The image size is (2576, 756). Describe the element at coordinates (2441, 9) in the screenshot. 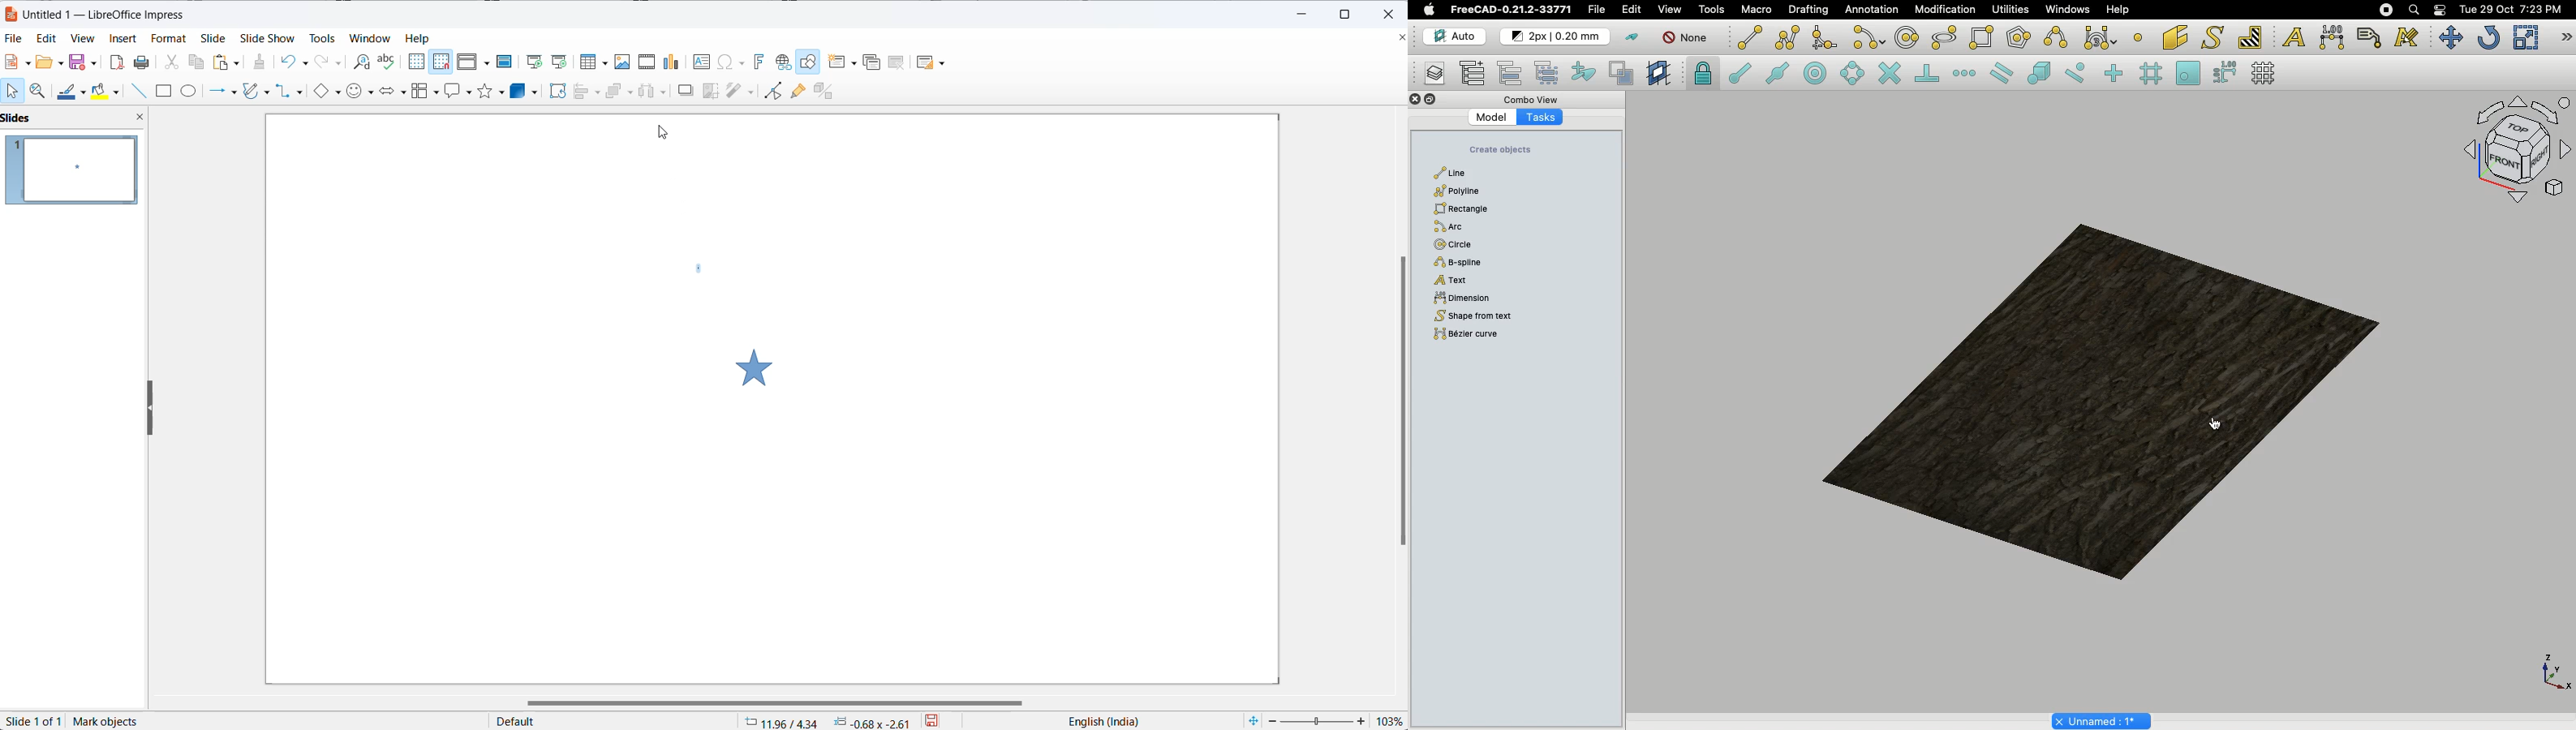

I see `Notification` at that location.